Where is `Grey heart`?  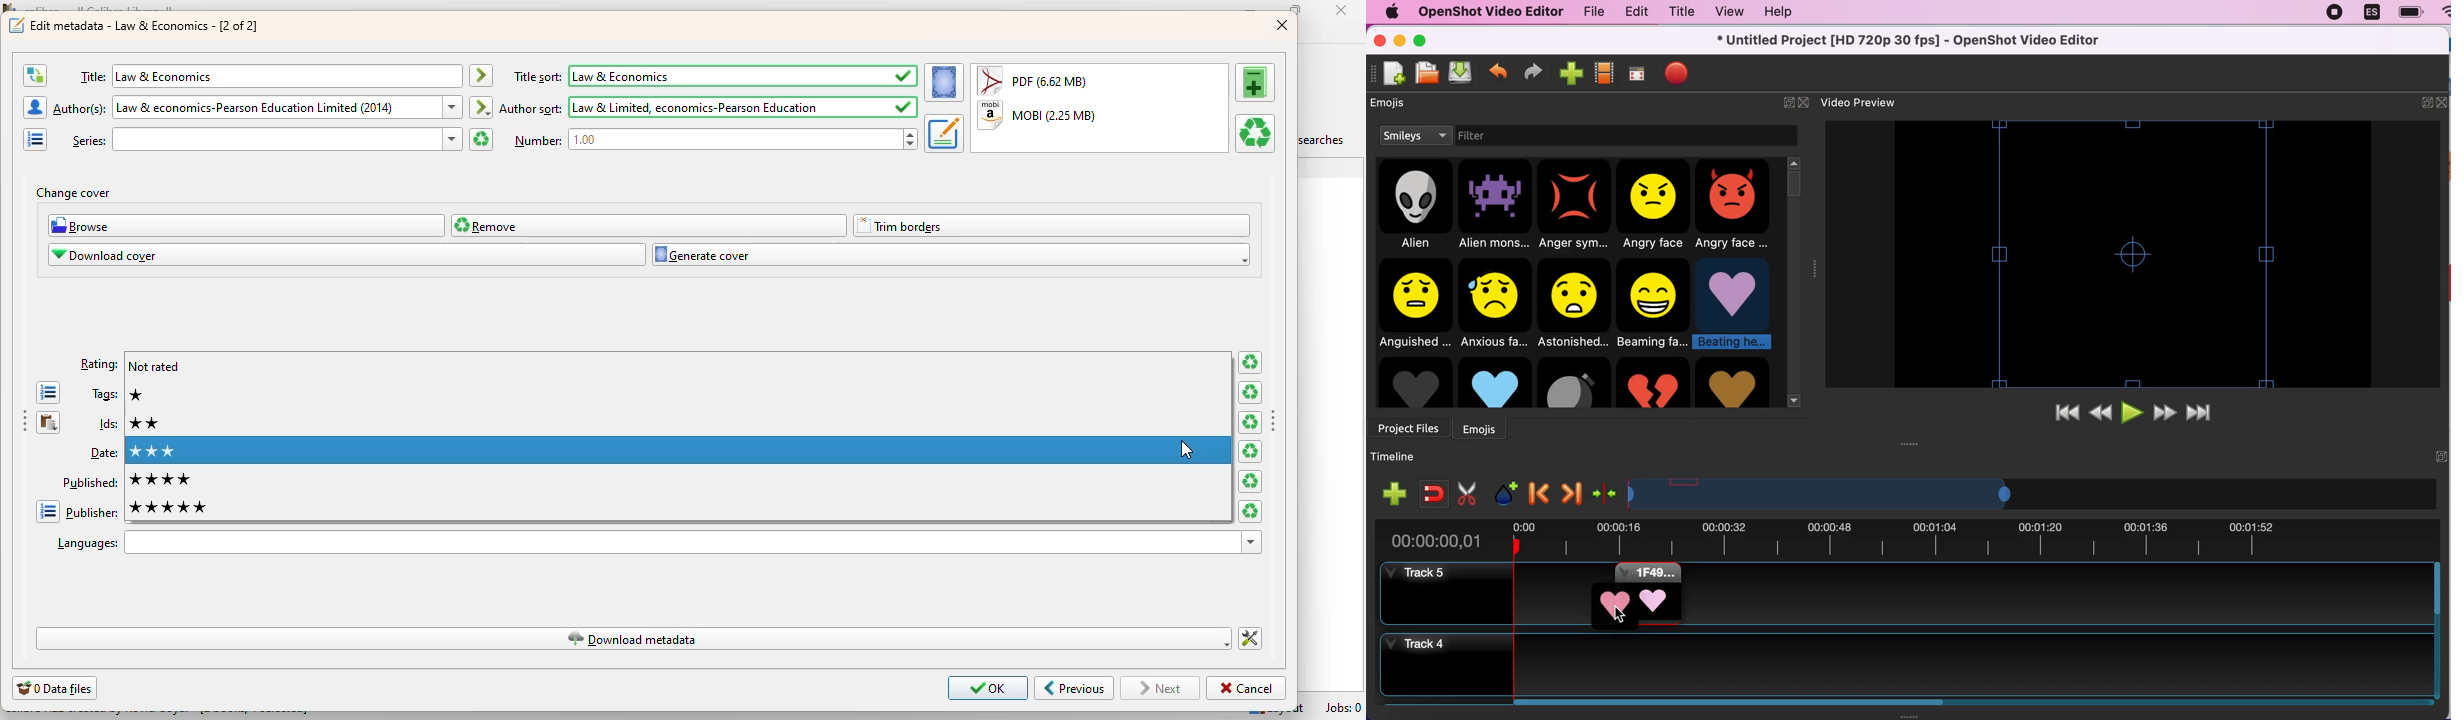
Grey heart is located at coordinates (1414, 382).